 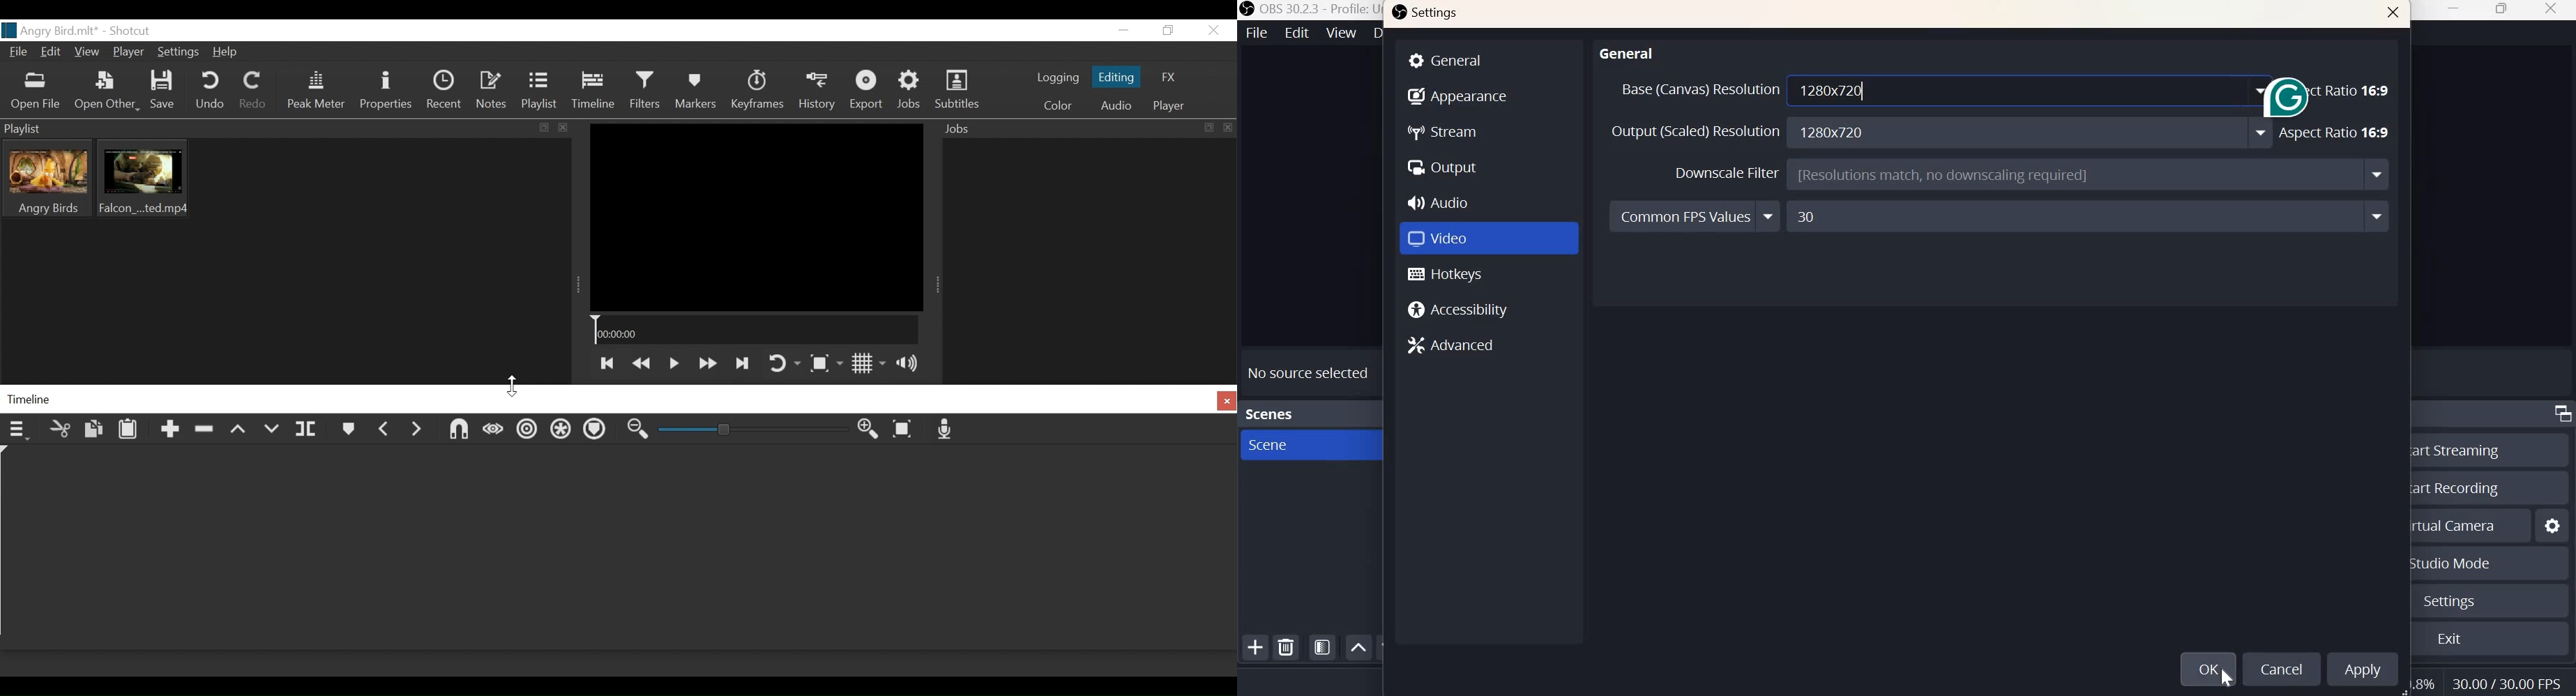 What do you see at coordinates (59, 429) in the screenshot?
I see `Cut` at bounding box center [59, 429].